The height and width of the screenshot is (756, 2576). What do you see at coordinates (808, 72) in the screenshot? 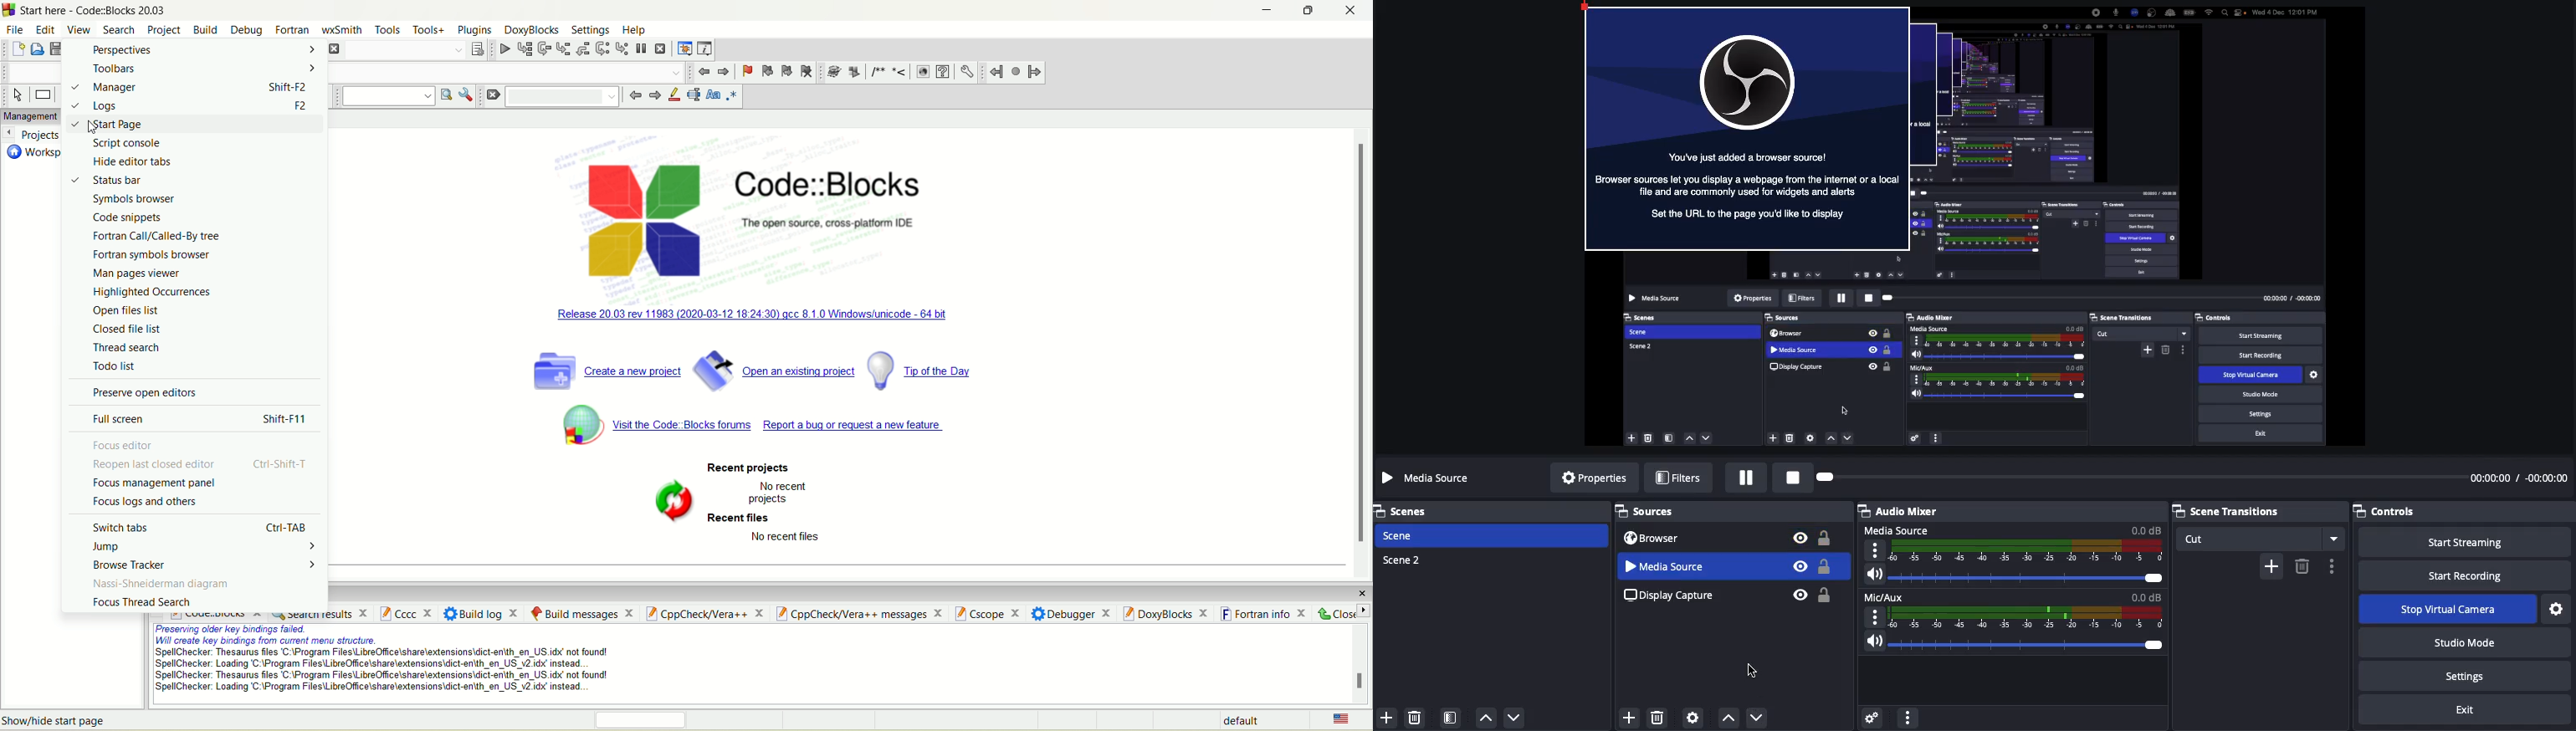
I see `clear bookmark` at bounding box center [808, 72].